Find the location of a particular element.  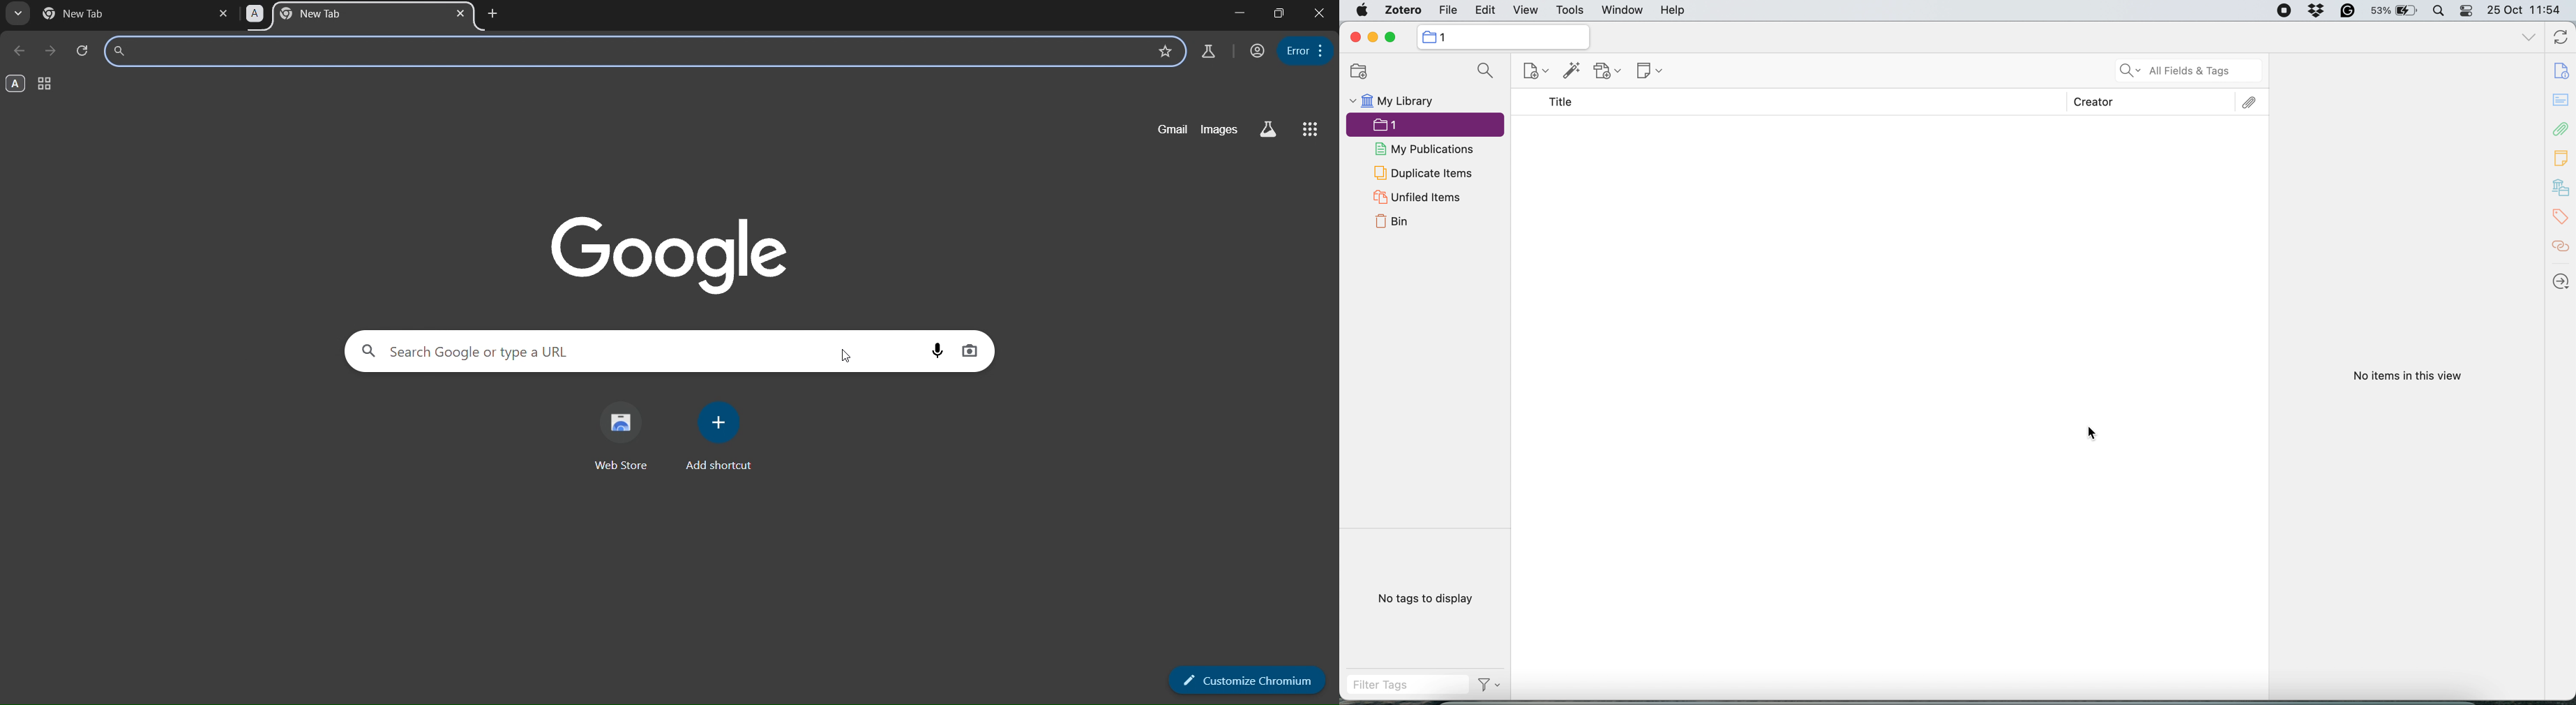

grammarly is located at coordinates (2348, 11).